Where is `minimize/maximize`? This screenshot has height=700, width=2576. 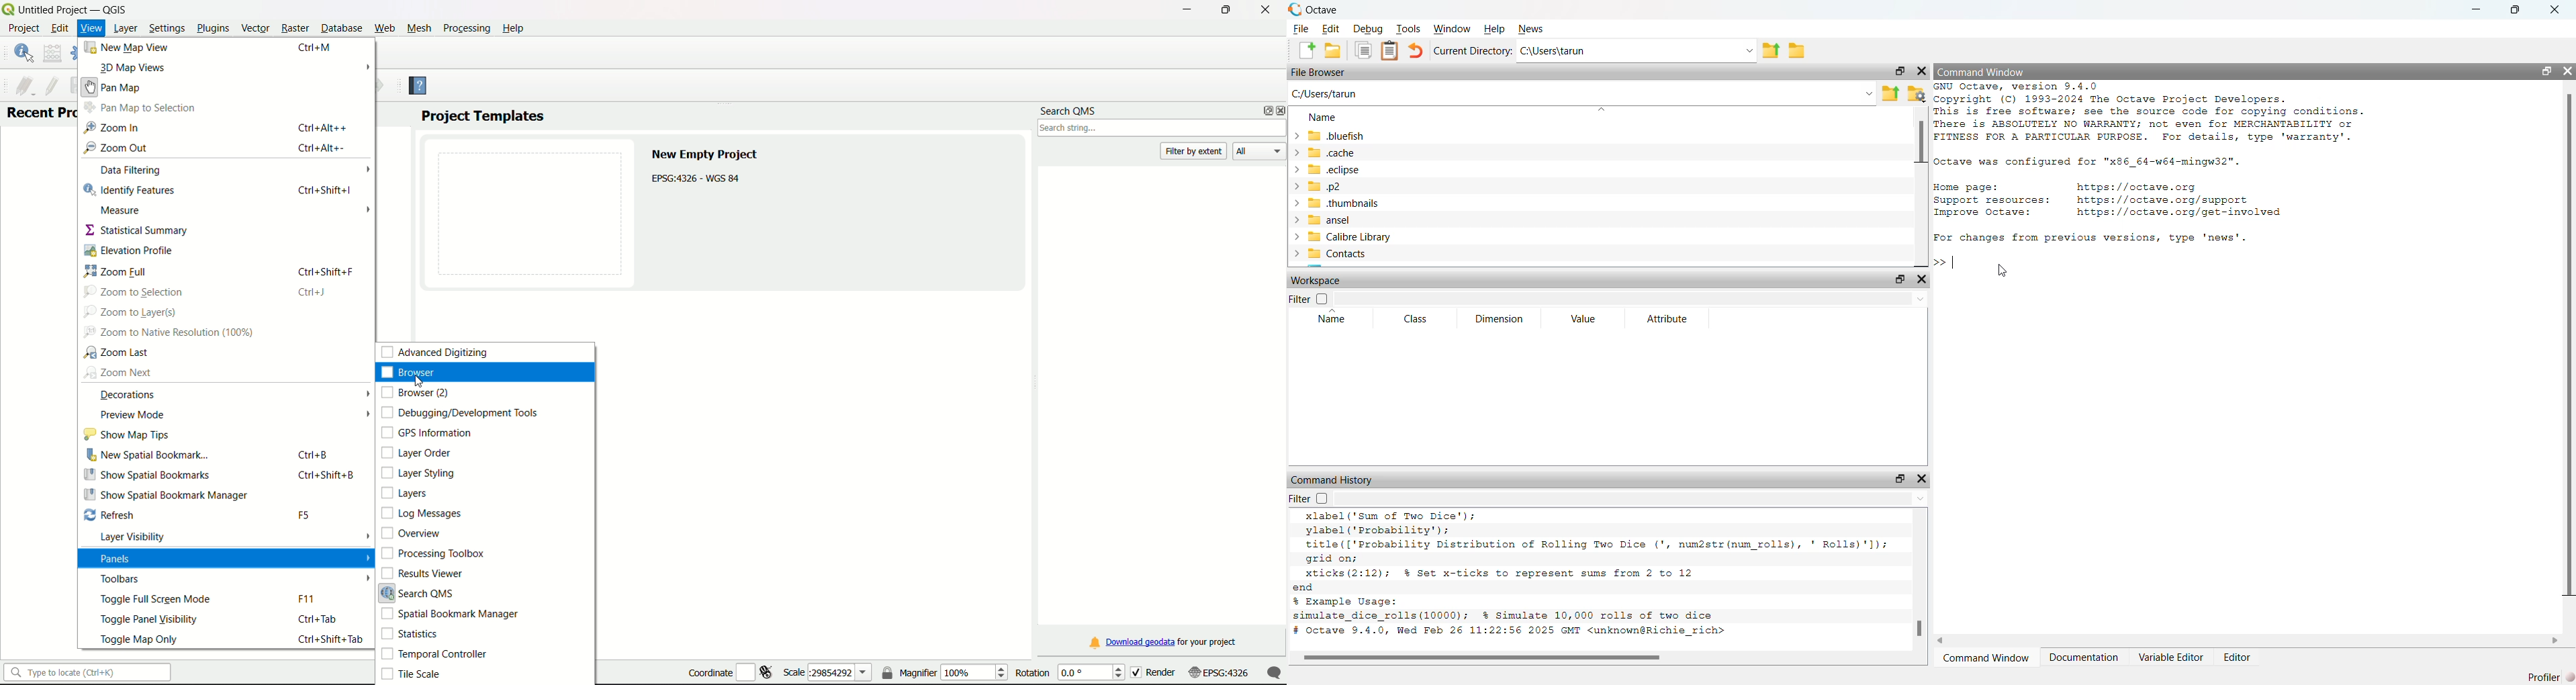 minimize/maximize is located at coordinates (1225, 10).